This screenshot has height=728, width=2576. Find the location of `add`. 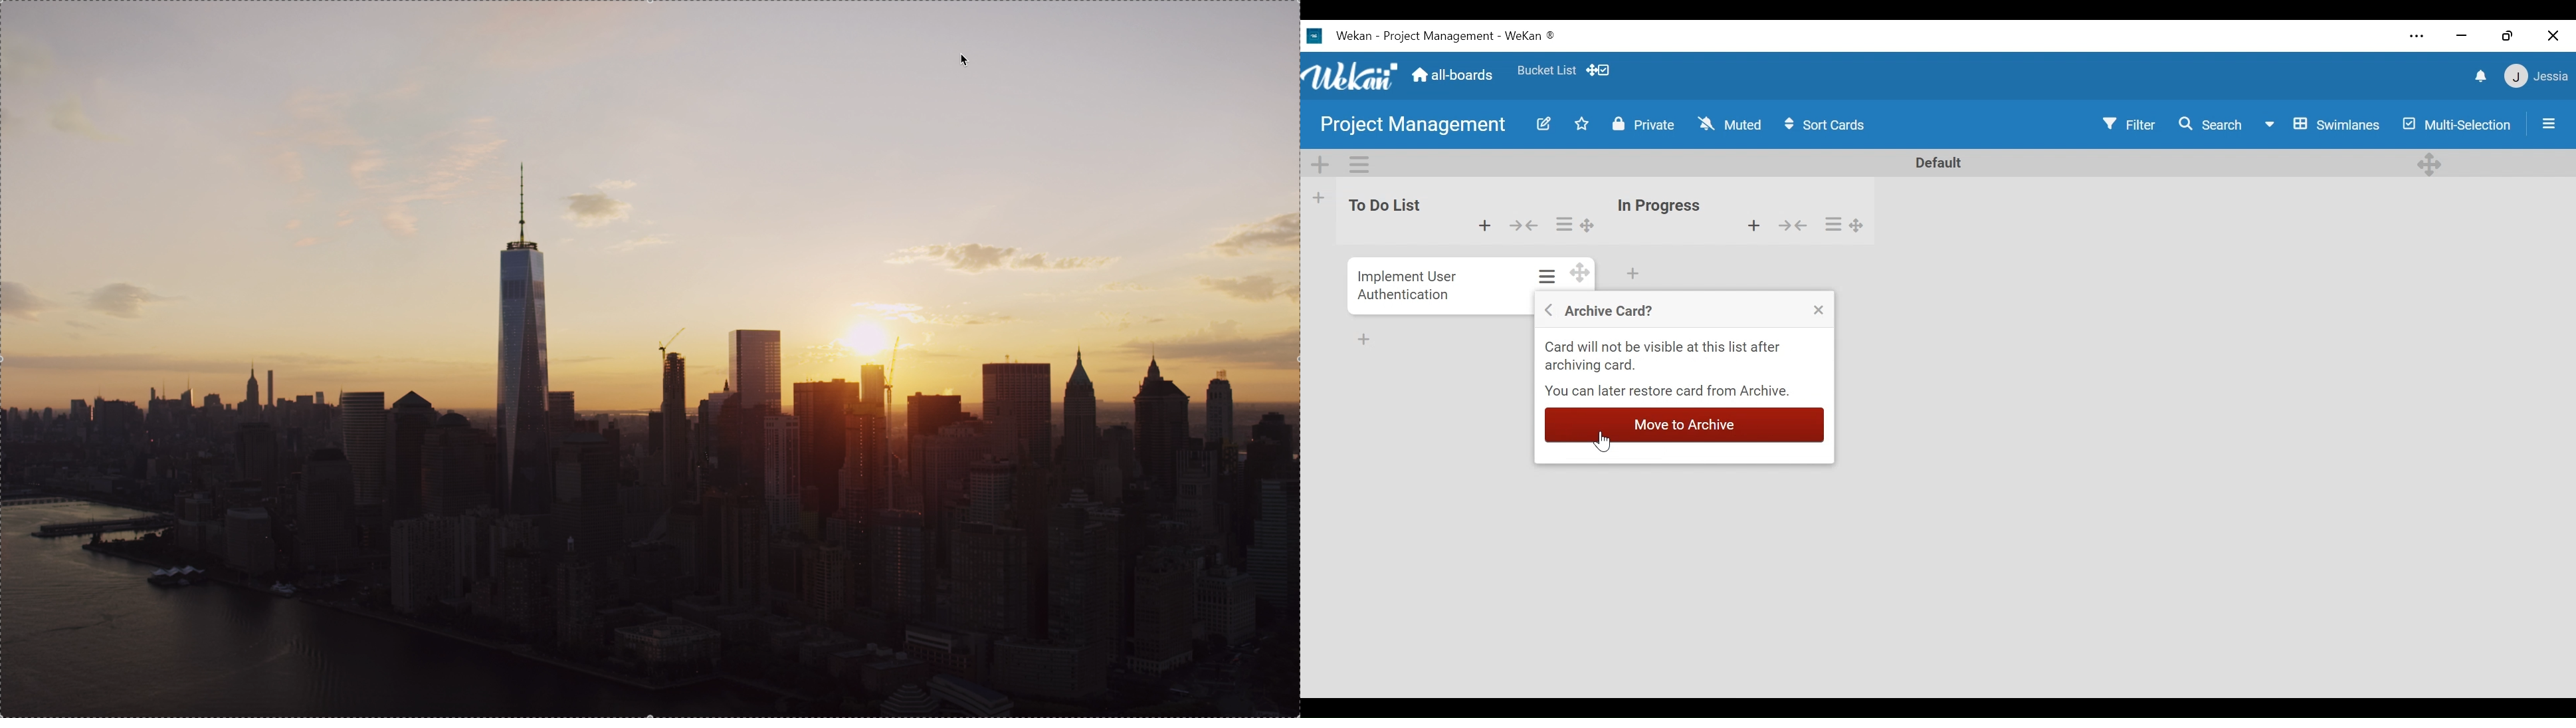

add is located at coordinates (1745, 225).